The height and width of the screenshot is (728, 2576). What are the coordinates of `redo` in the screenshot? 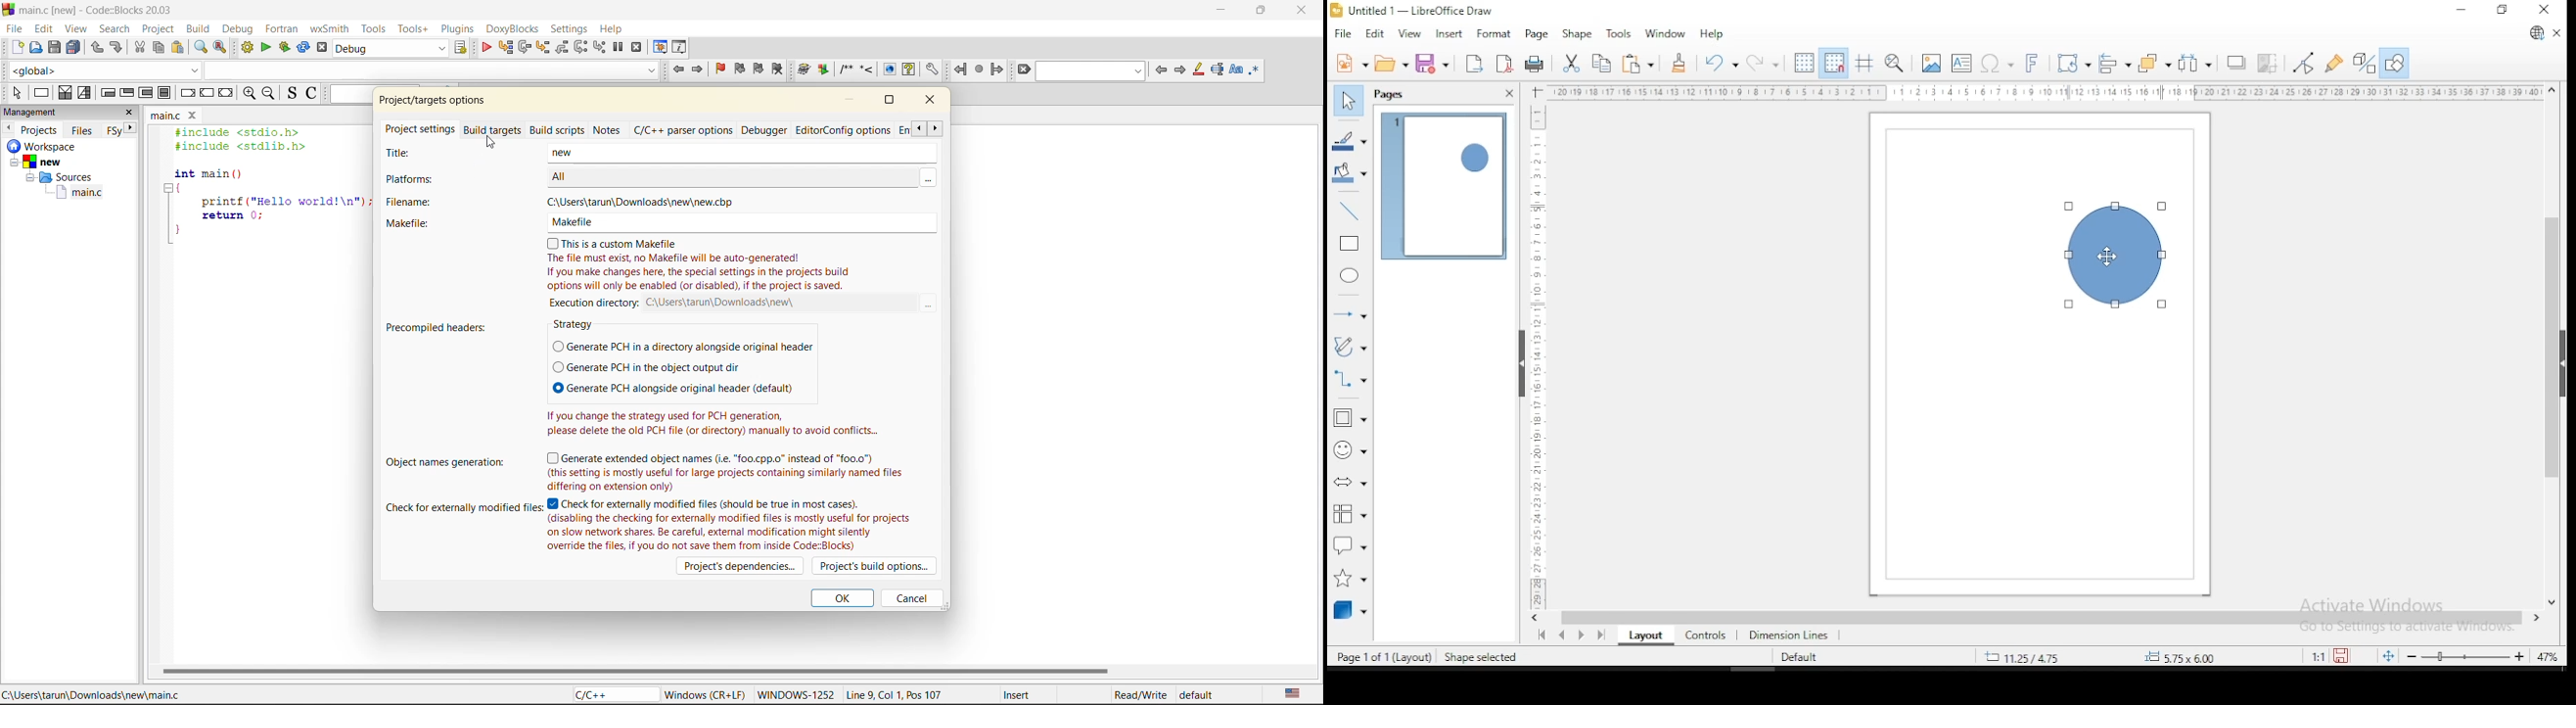 It's located at (119, 48).